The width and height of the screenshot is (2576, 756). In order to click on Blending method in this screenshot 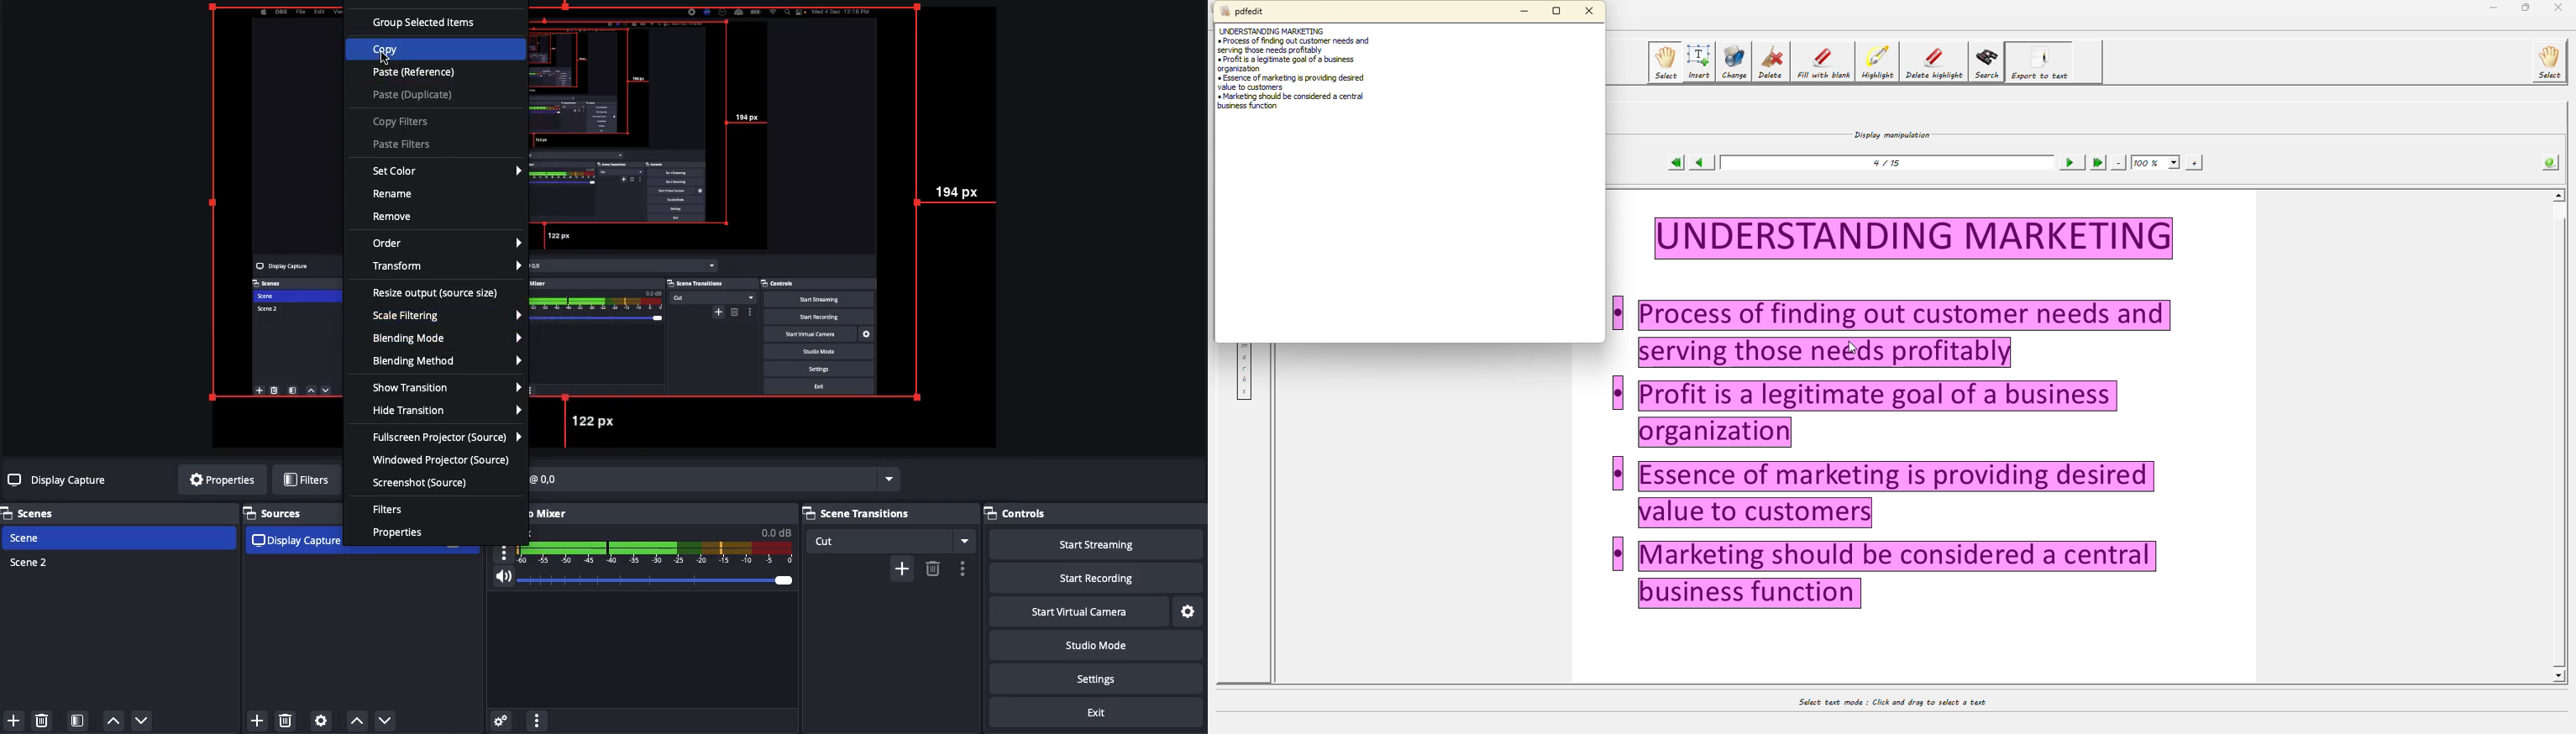, I will do `click(448, 359)`.